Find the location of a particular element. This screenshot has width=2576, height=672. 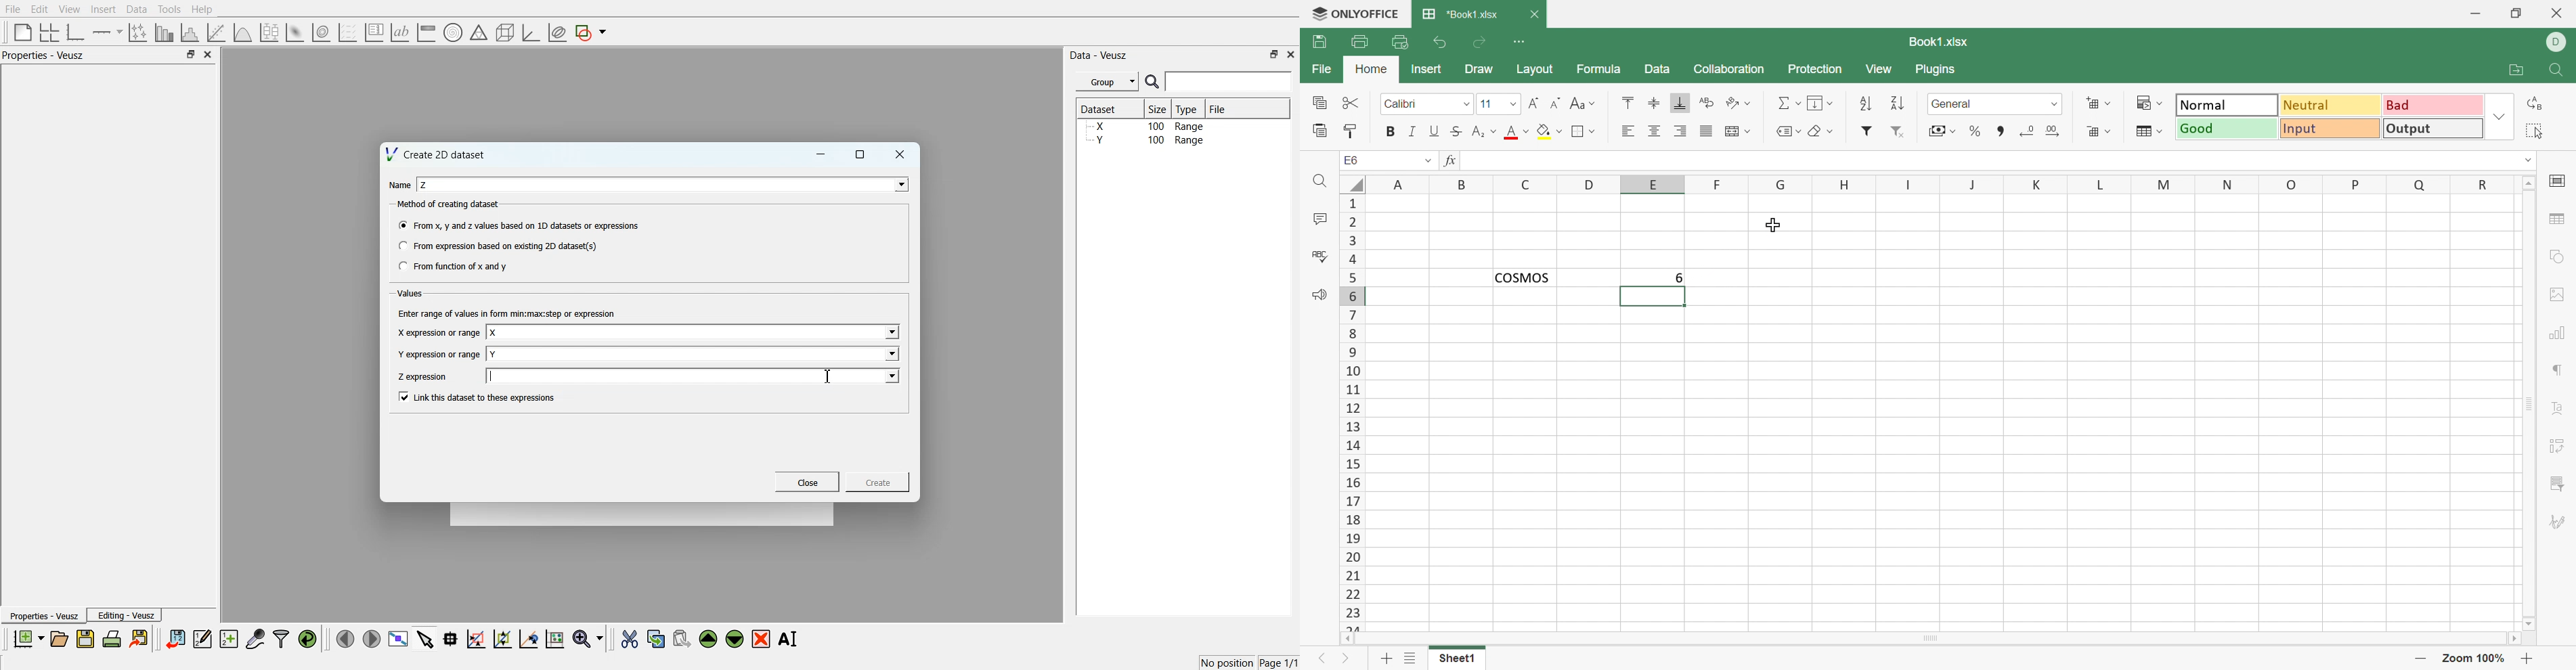

Chart settings is located at coordinates (2555, 335).